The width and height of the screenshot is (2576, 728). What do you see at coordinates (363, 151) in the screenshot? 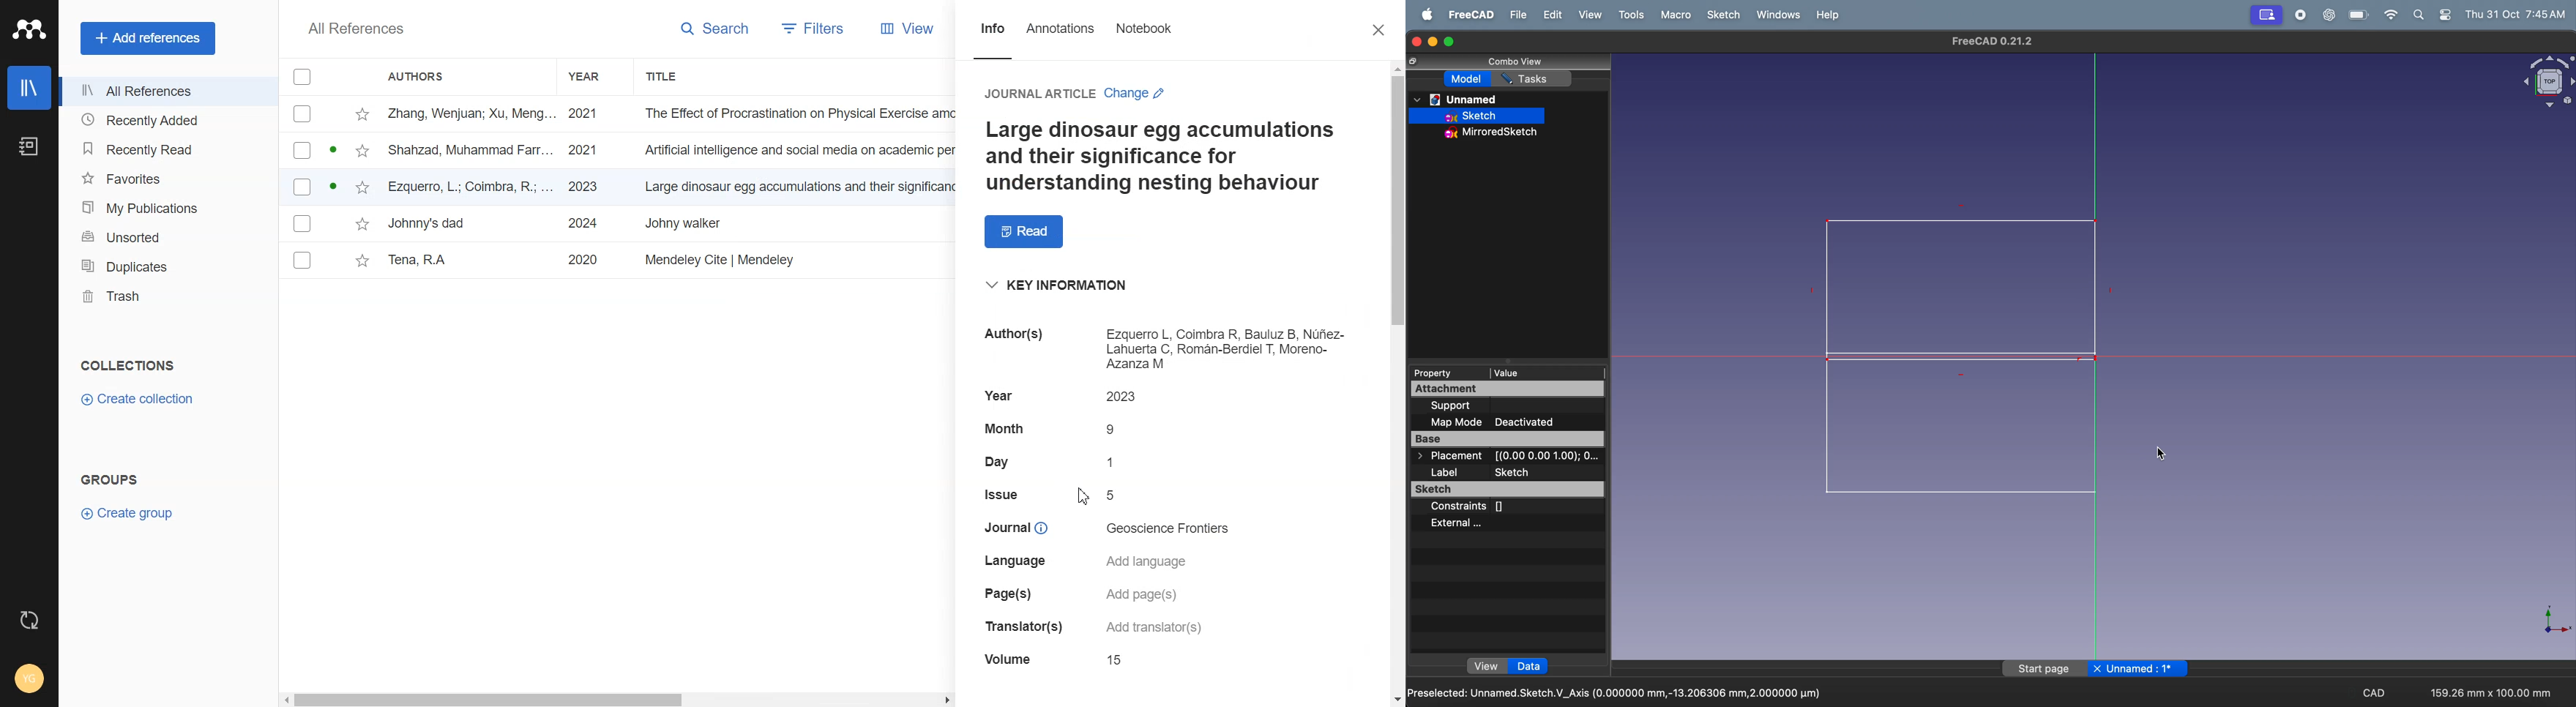
I see `star` at bounding box center [363, 151].